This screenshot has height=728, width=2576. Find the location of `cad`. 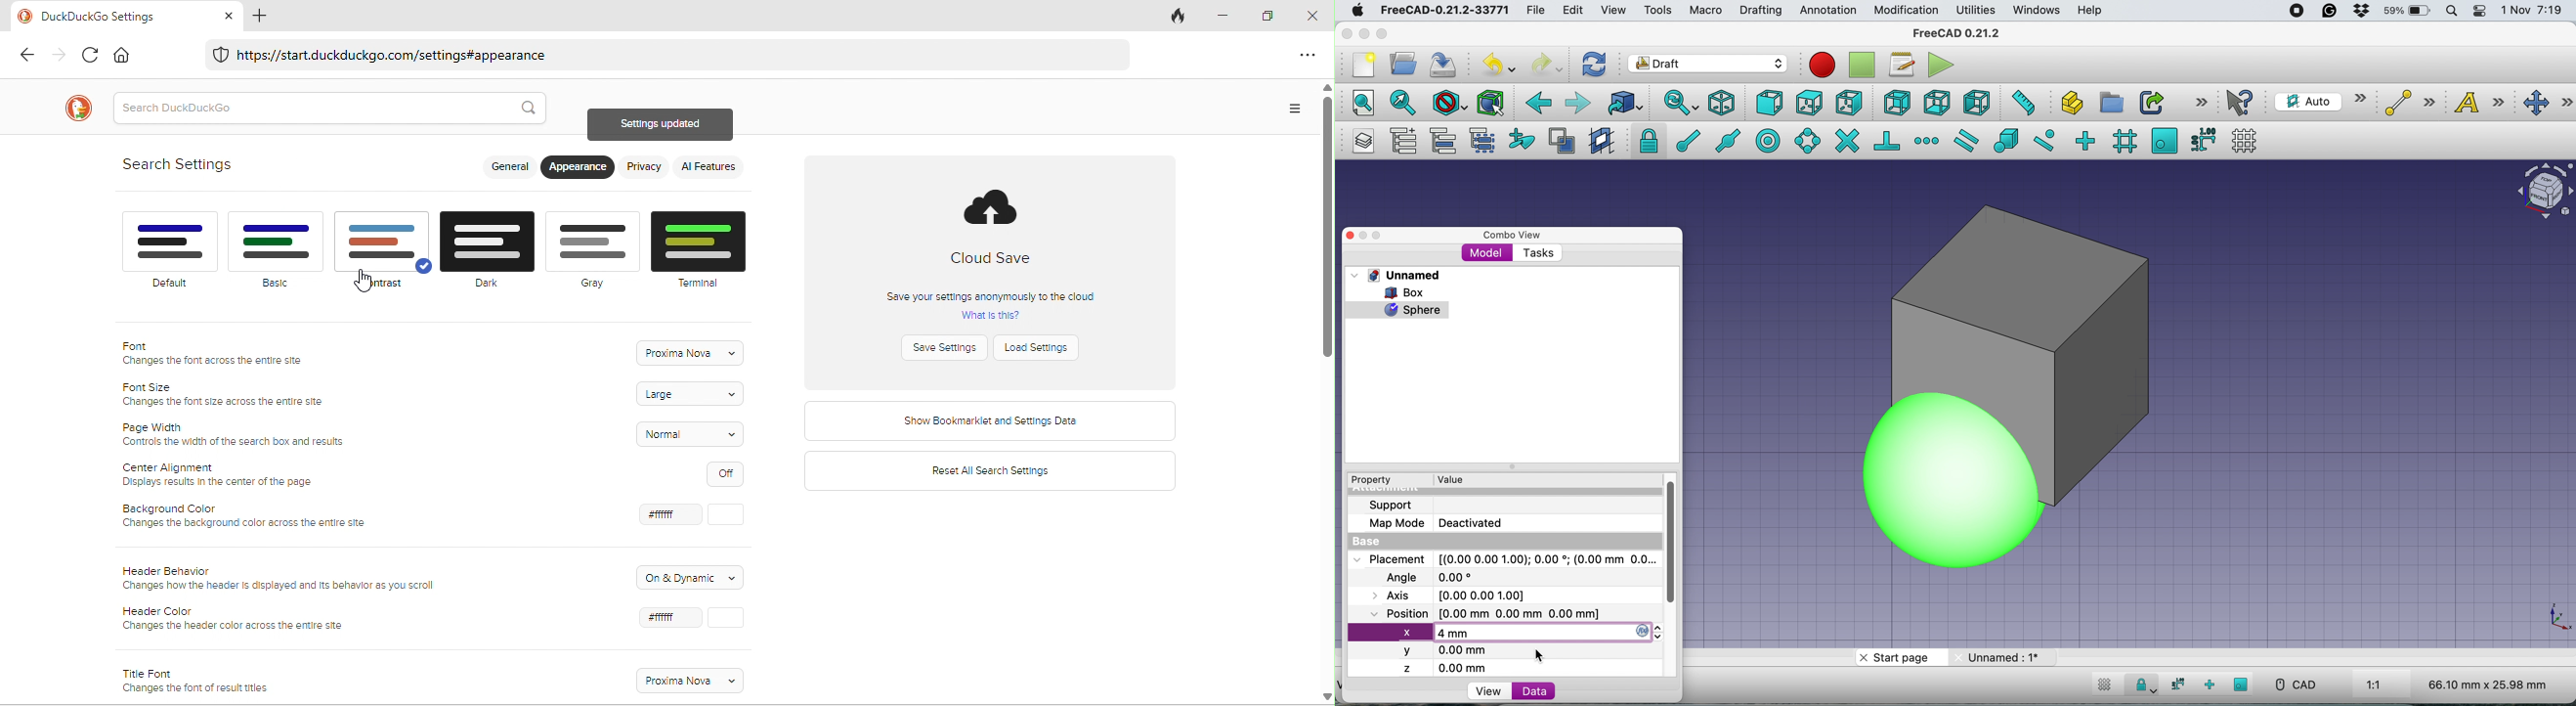

cad is located at coordinates (2295, 685).